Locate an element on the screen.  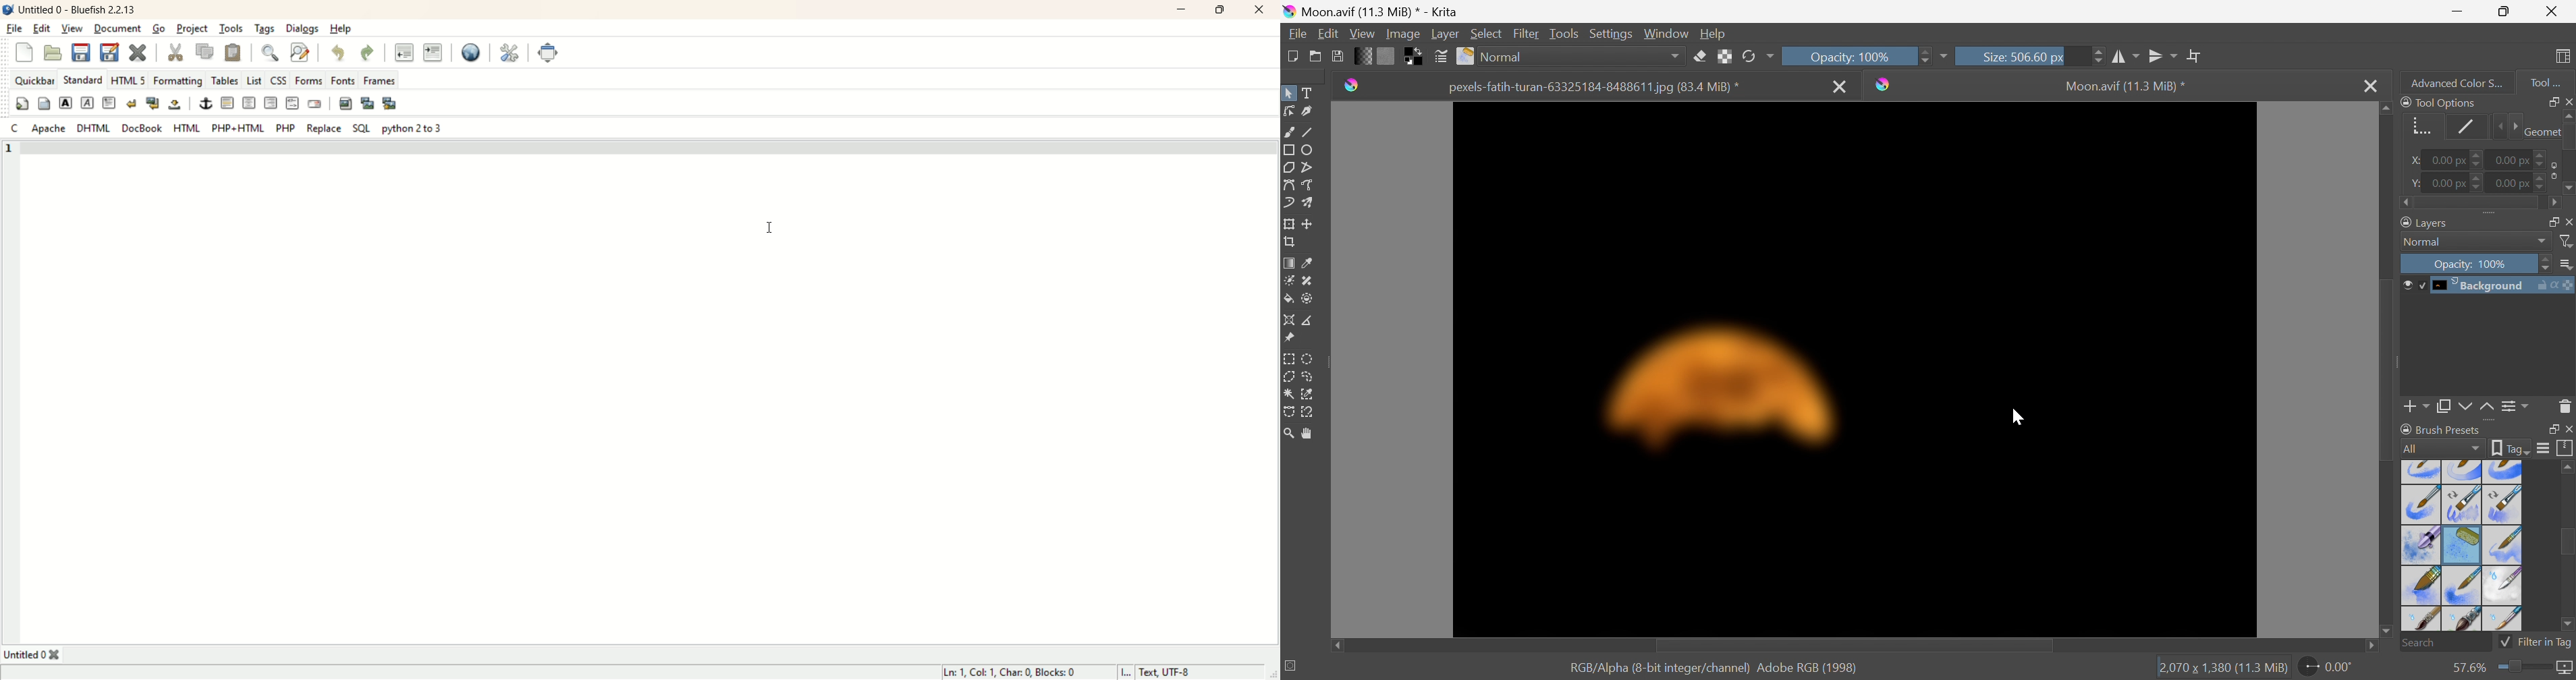
Restore down is located at coordinates (2548, 101).